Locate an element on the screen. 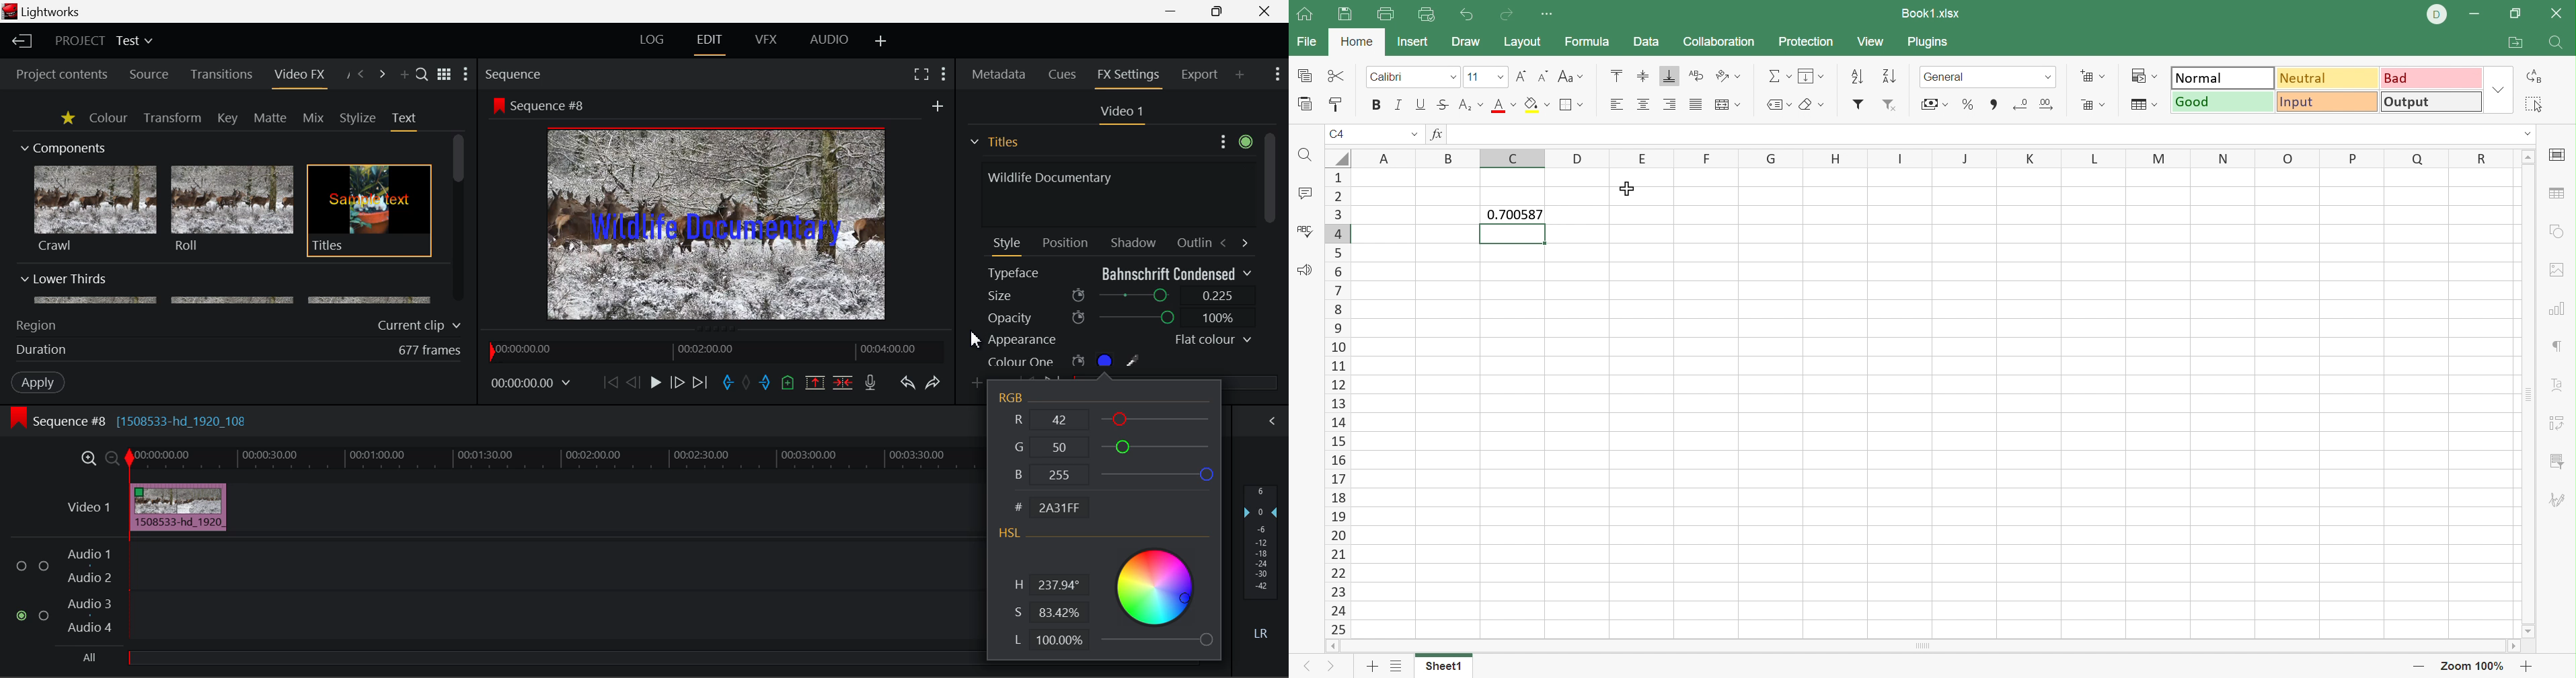 Image resolution: width=2576 pixels, height=700 pixels. VFX Layout is located at coordinates (765, 40).